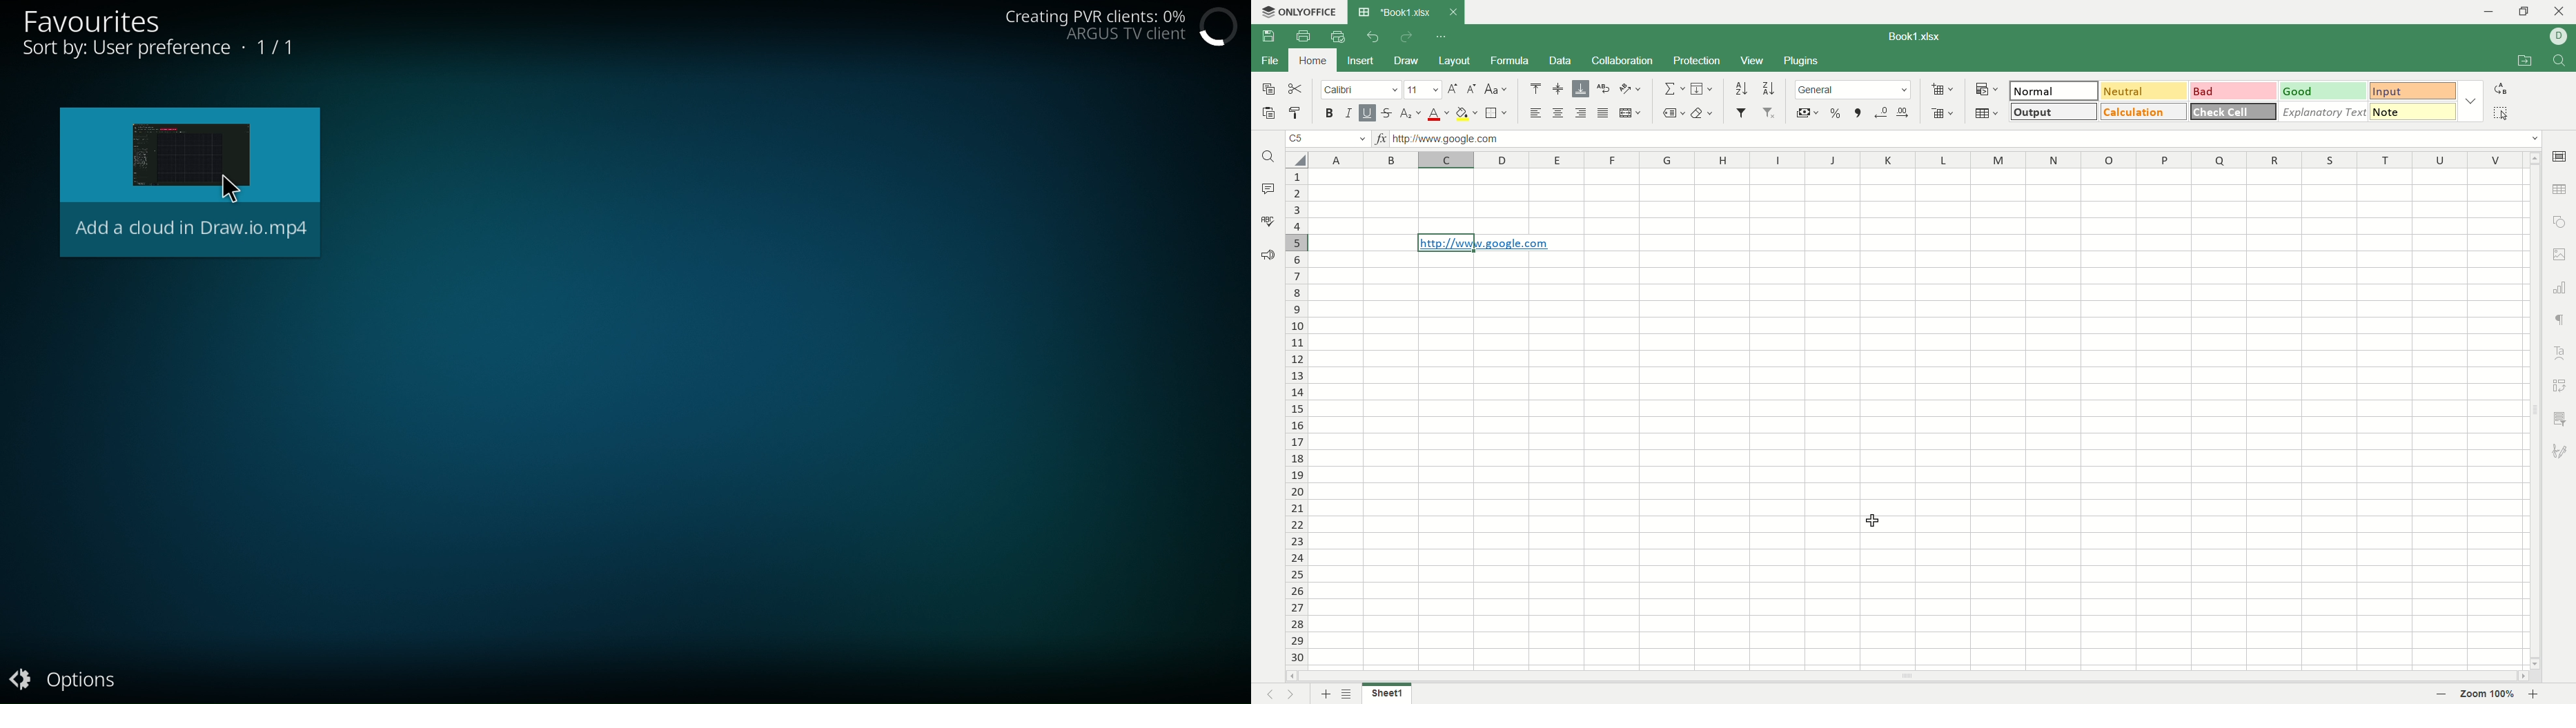 The height and width of the screenshot is (728, 2576). I want to click on delete cell, so click(1943, 115).